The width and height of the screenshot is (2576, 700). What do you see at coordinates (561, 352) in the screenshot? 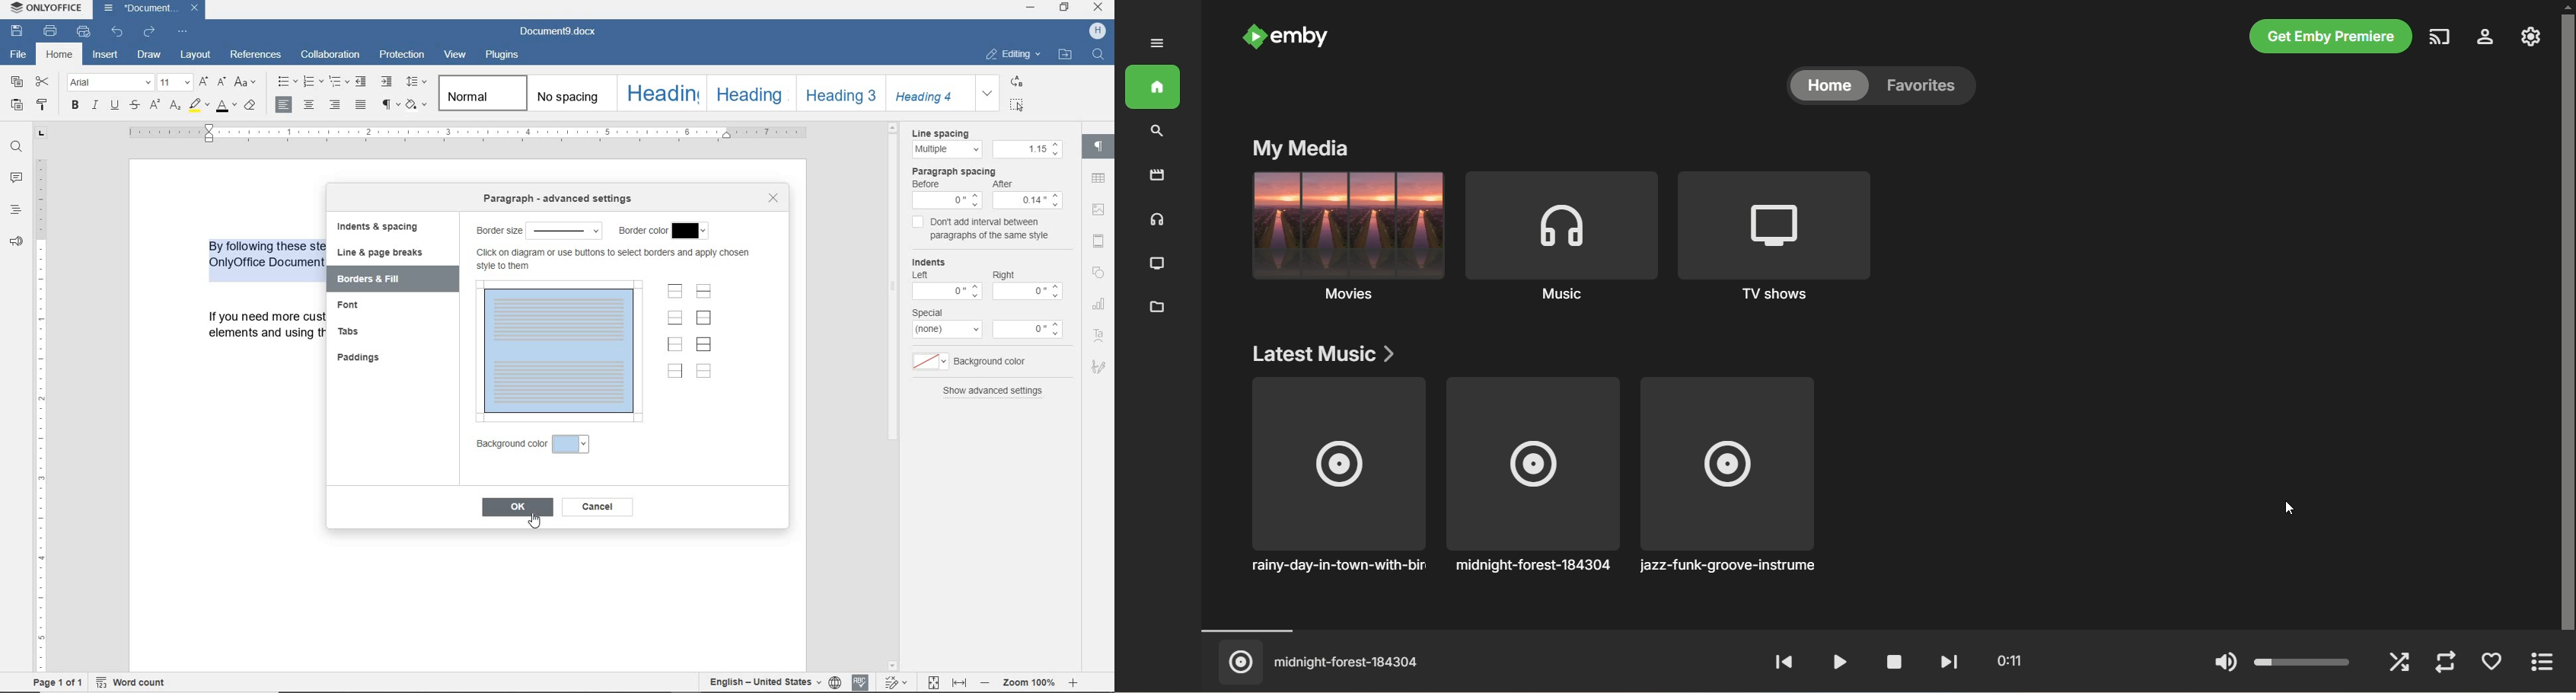
I see `border preview` at bounding box center [561, 352].